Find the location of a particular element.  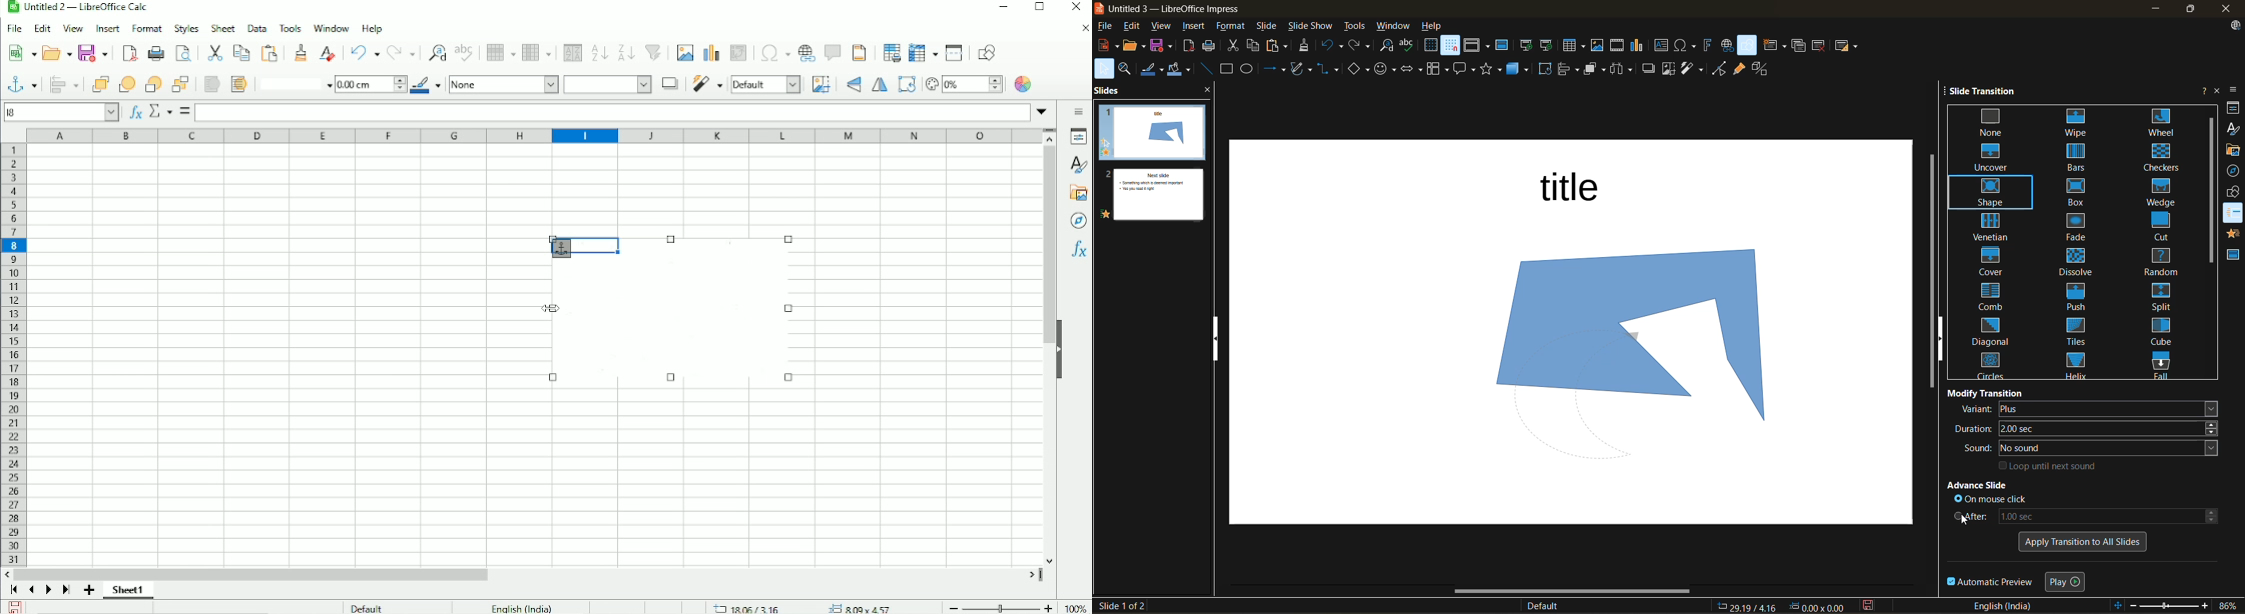

Help is located at coordinates (372, 28).